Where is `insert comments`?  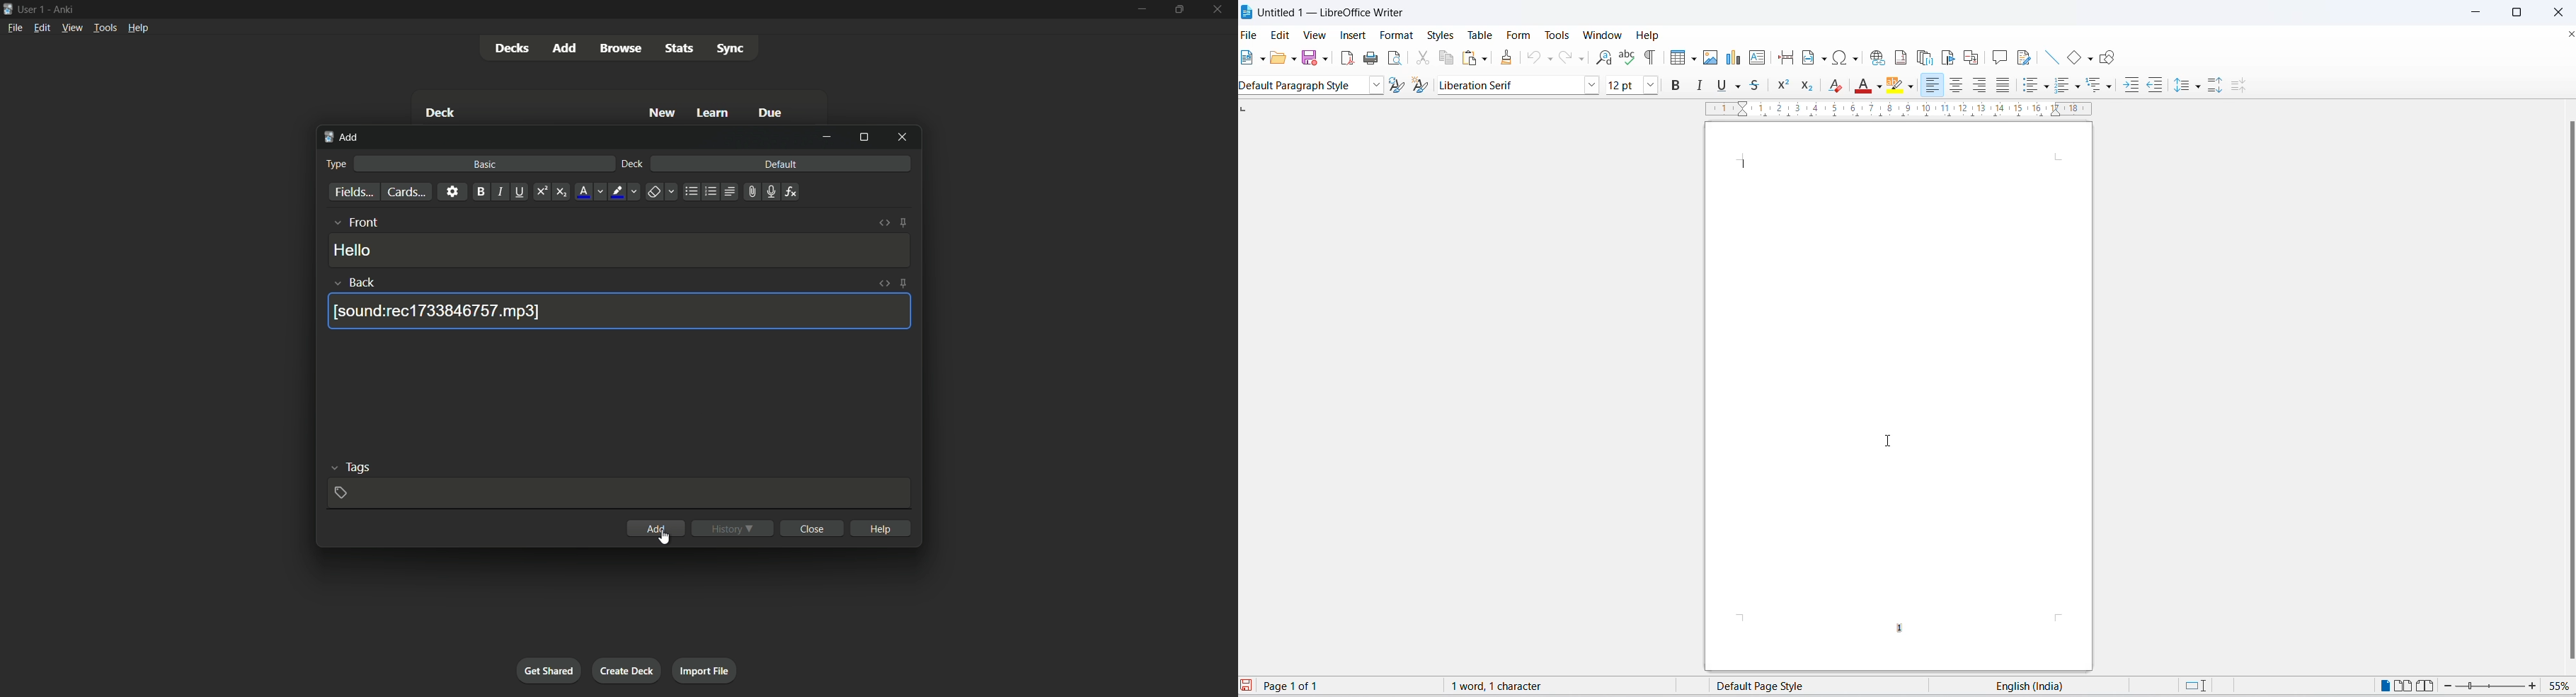 insert comments is located at coordinates (2000, 57).